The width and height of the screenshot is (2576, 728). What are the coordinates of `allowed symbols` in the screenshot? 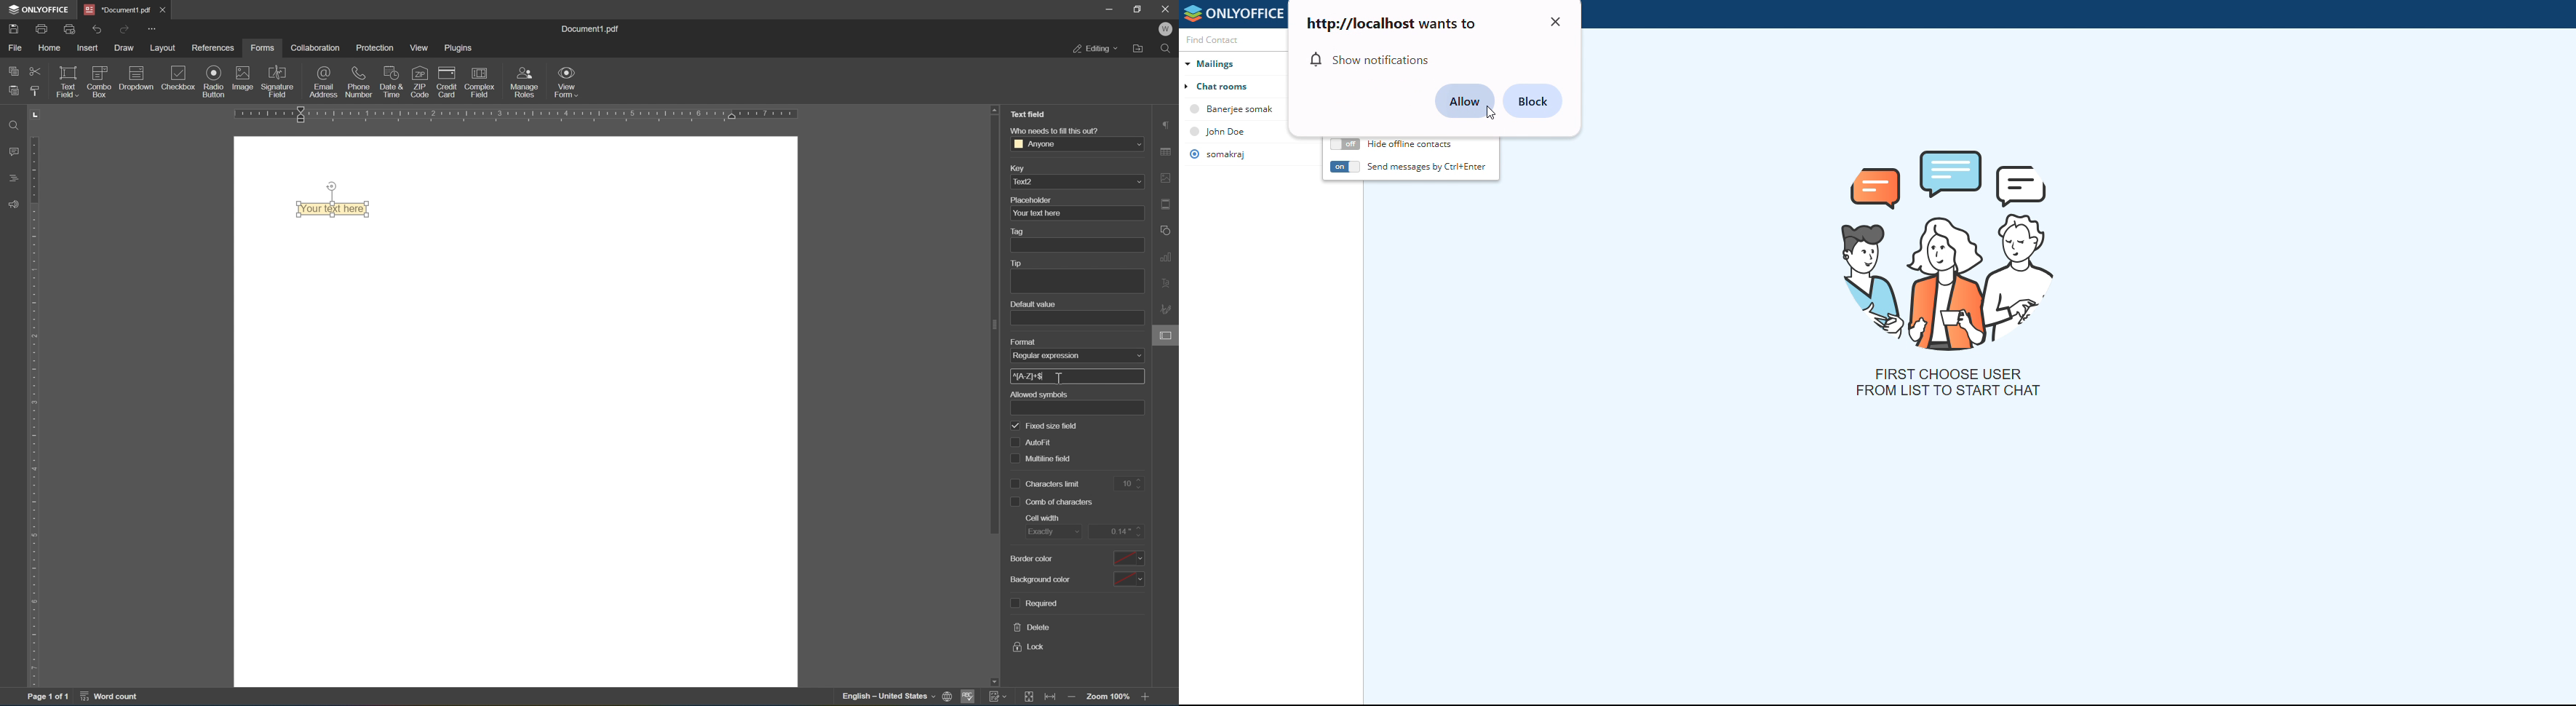 It's located at (1042, 395).